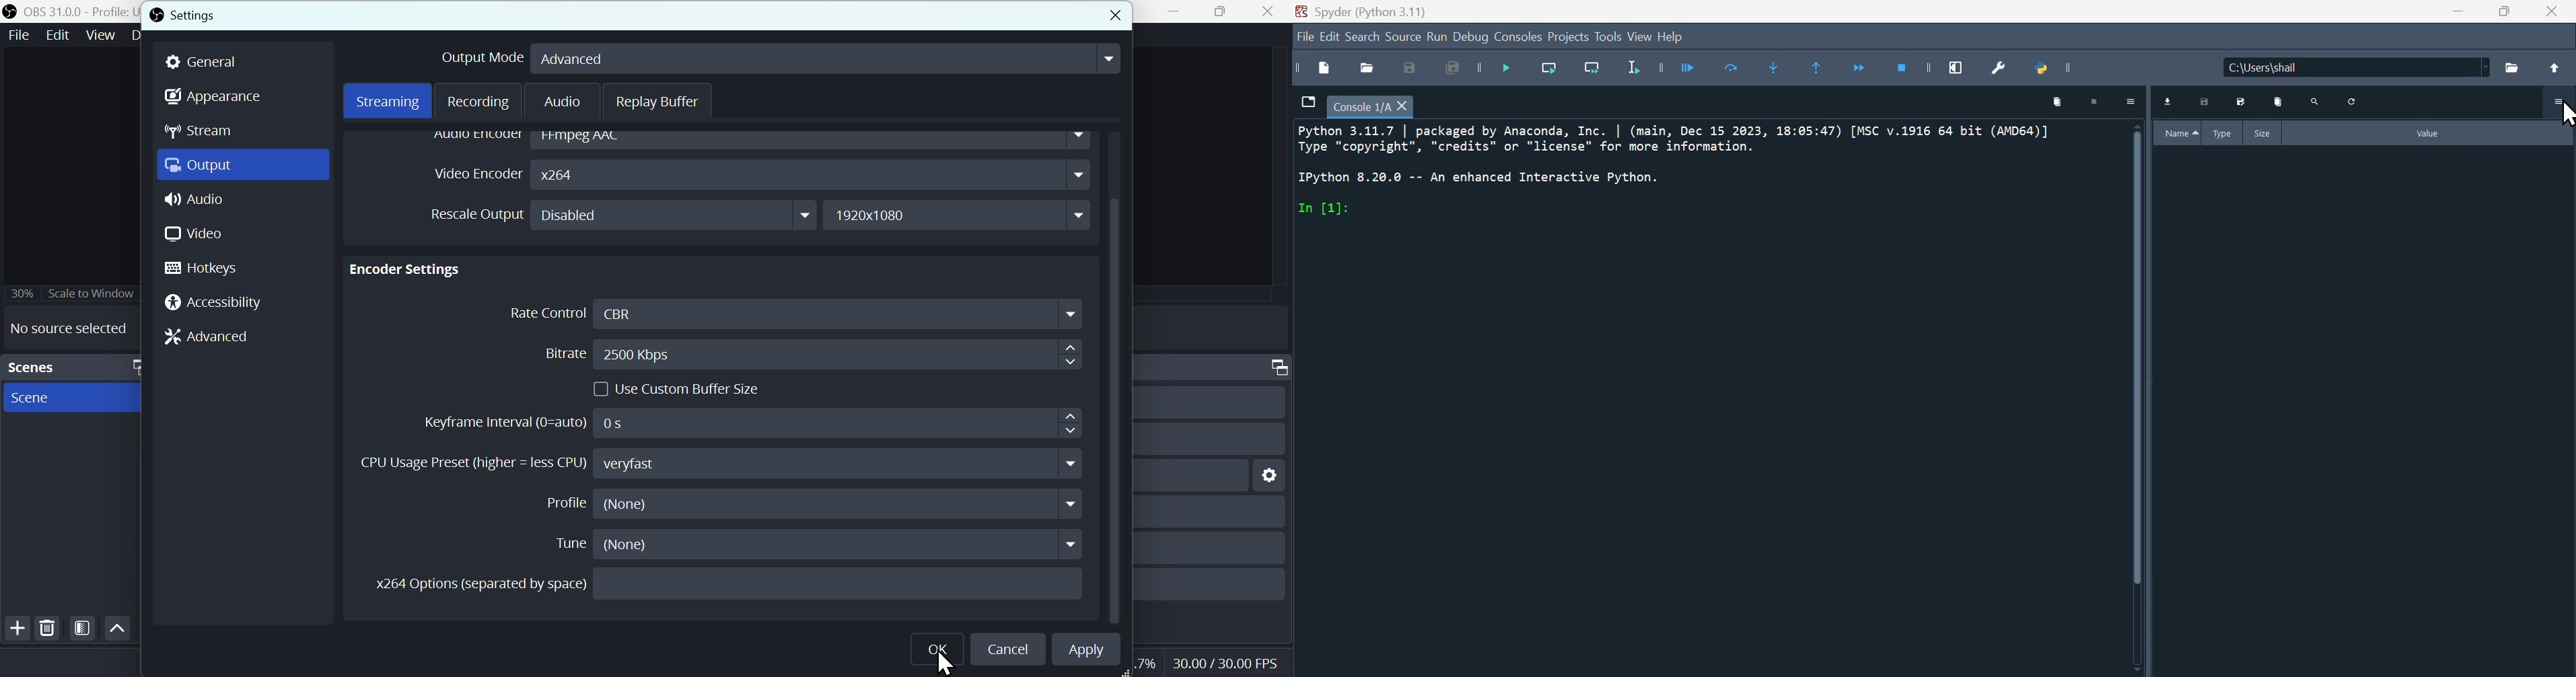  Describe the element at coordinates (182, 17) in the screenshot. I see `settings` at that location.